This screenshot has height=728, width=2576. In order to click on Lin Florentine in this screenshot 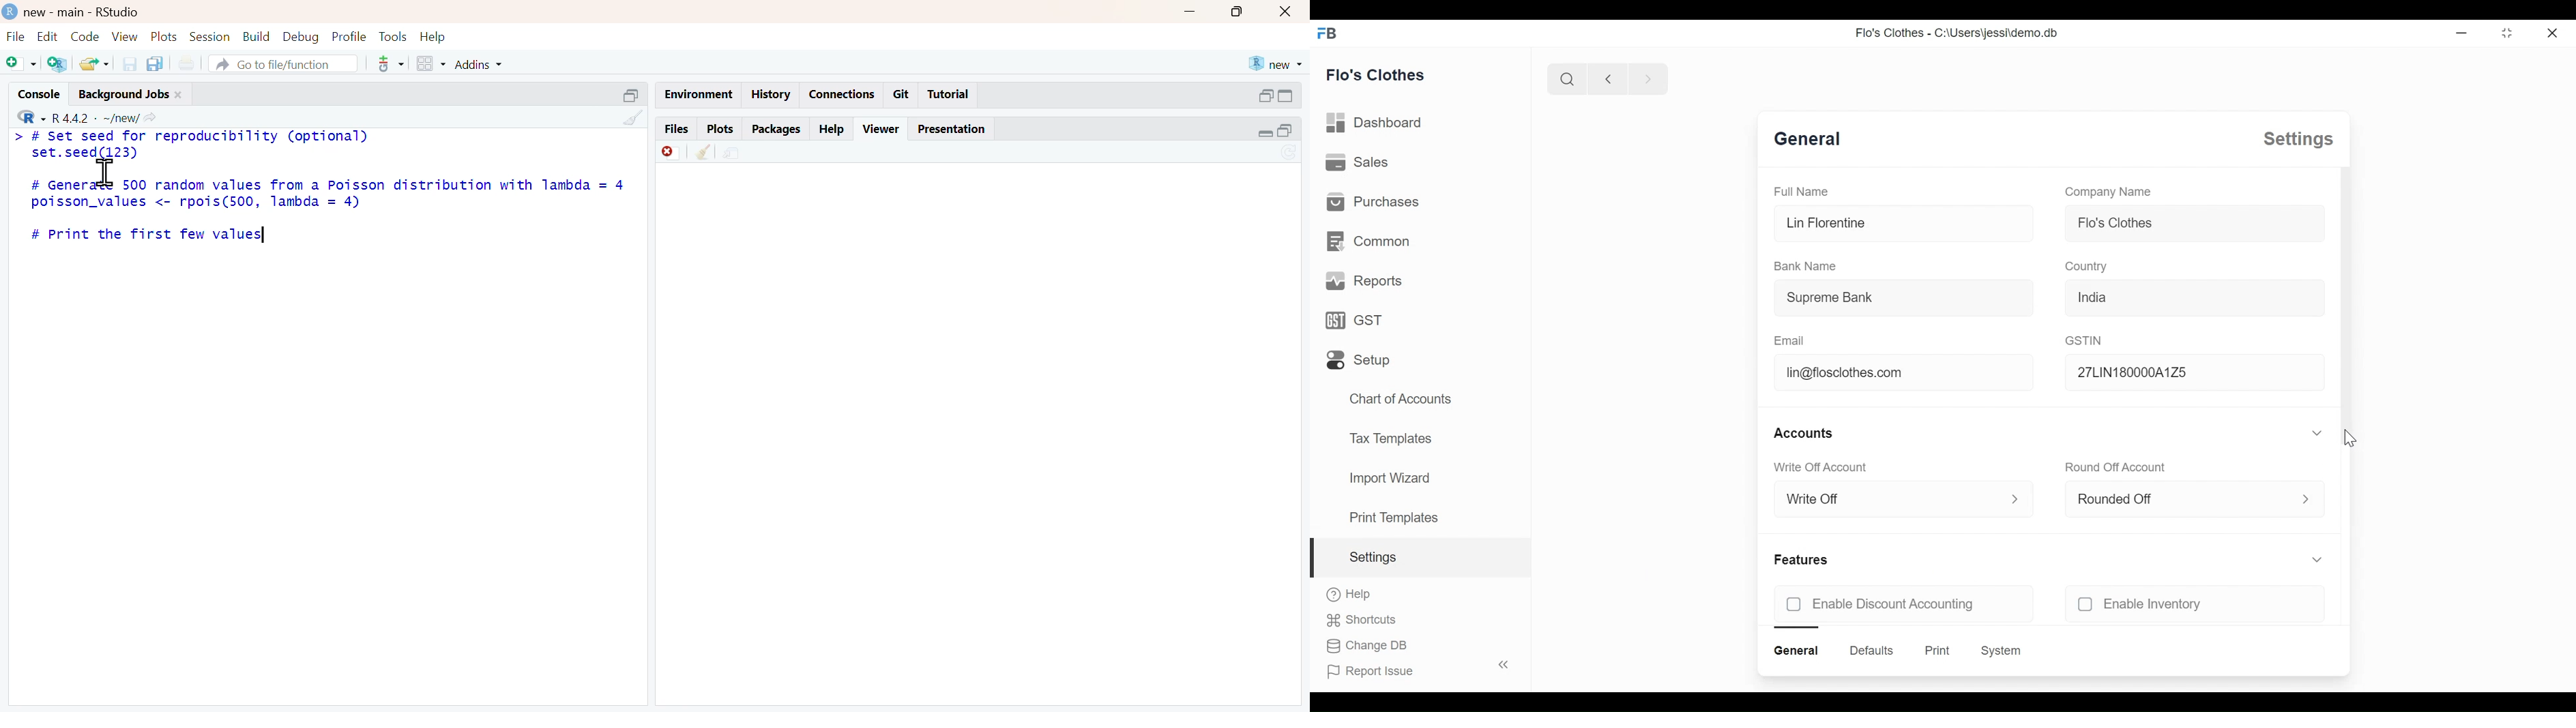, I will do `click(1904, 223)`.